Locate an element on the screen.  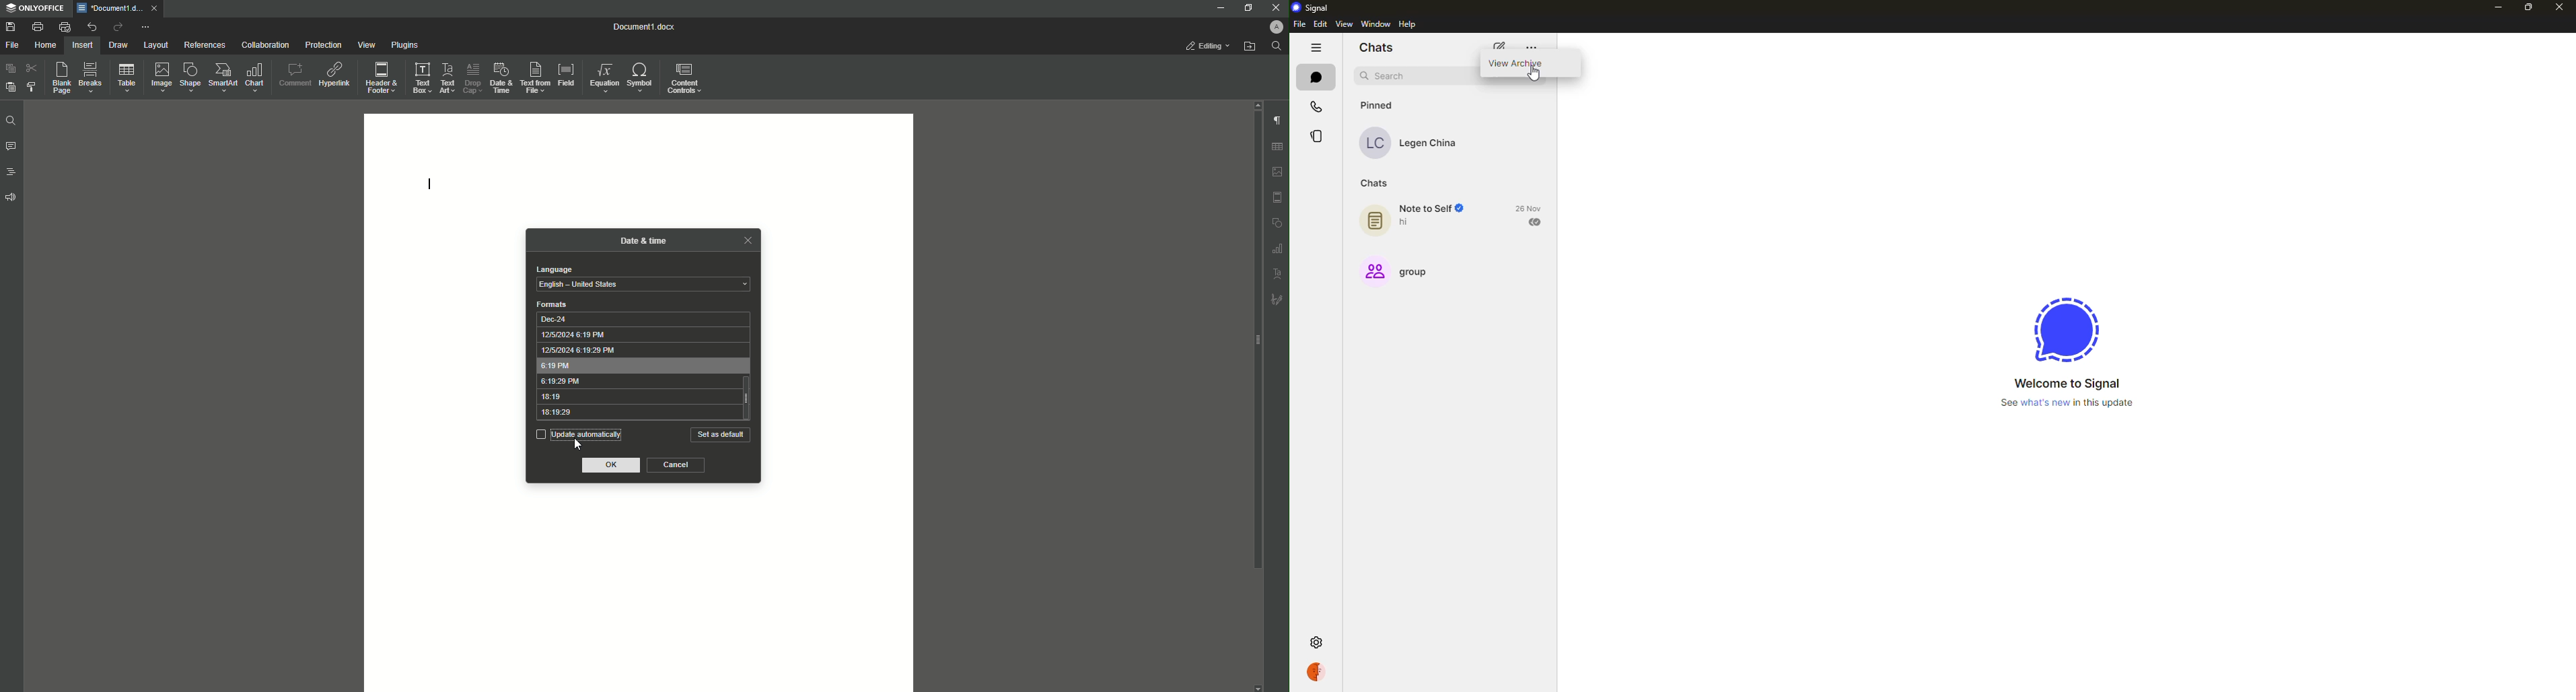
language is located at coordinates (553, 269).